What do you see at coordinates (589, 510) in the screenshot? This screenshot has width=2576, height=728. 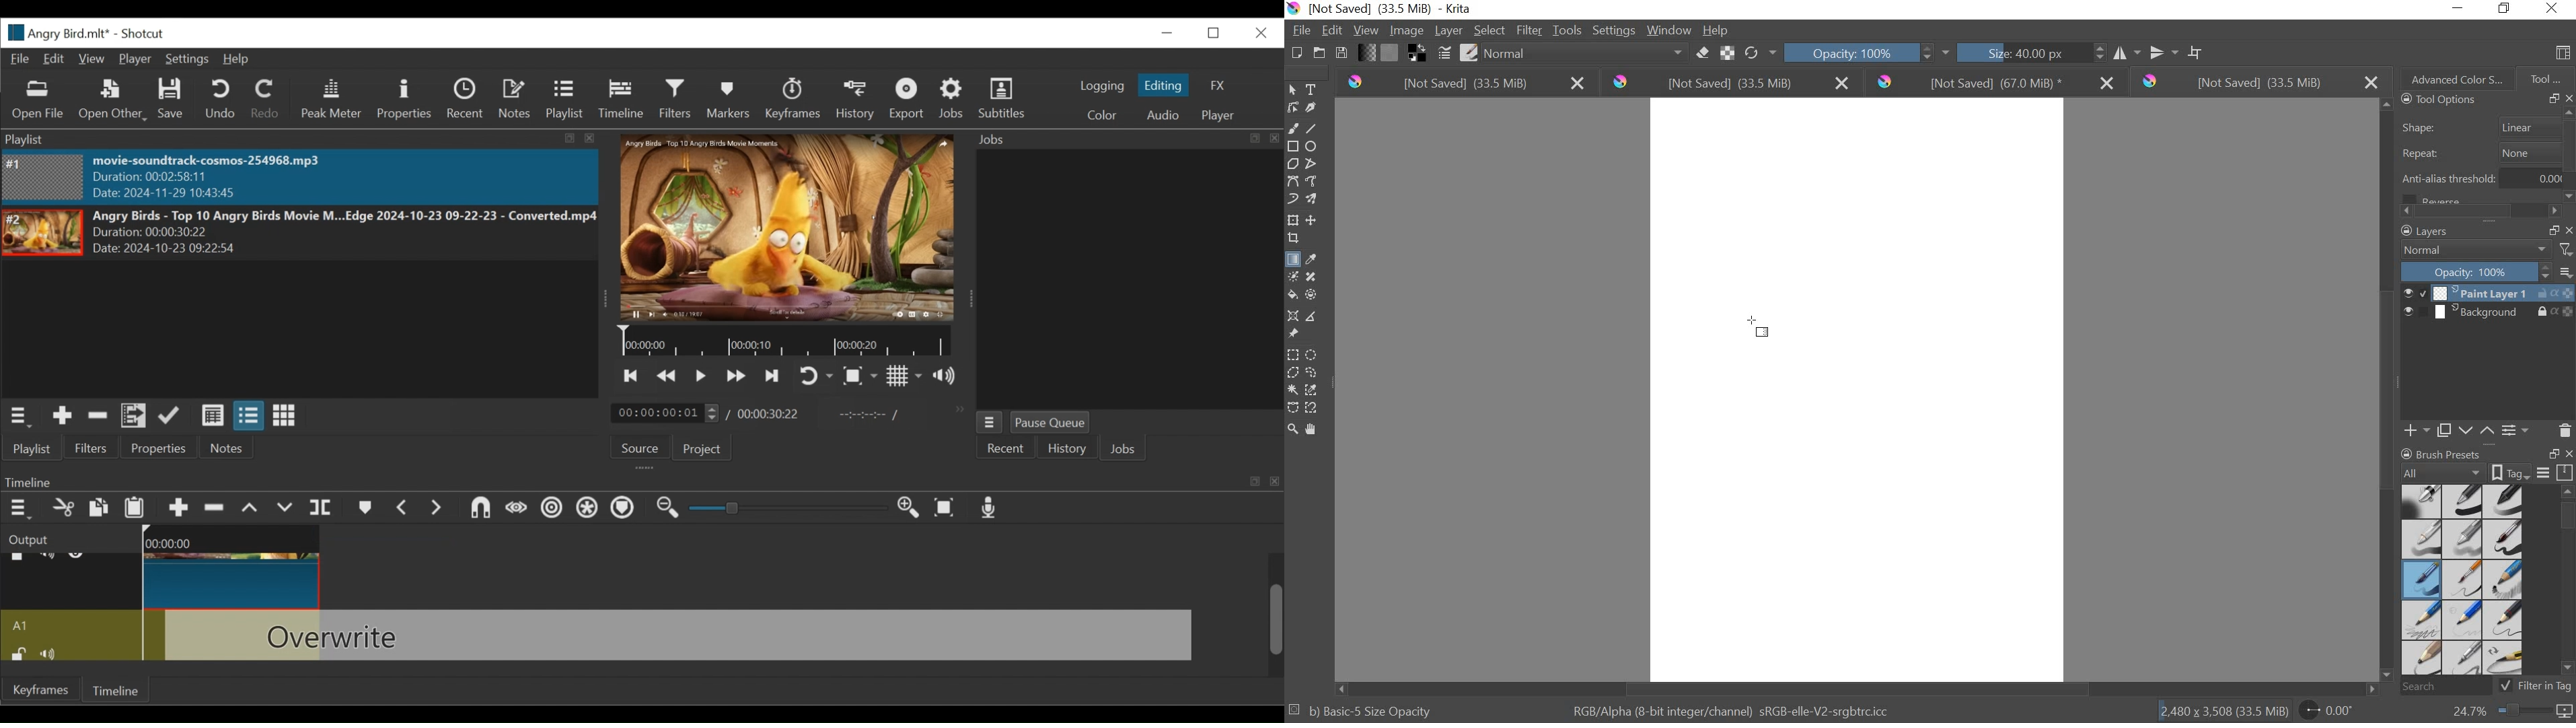 I see `Ripple all tracks` at bounding box center [589, 510].